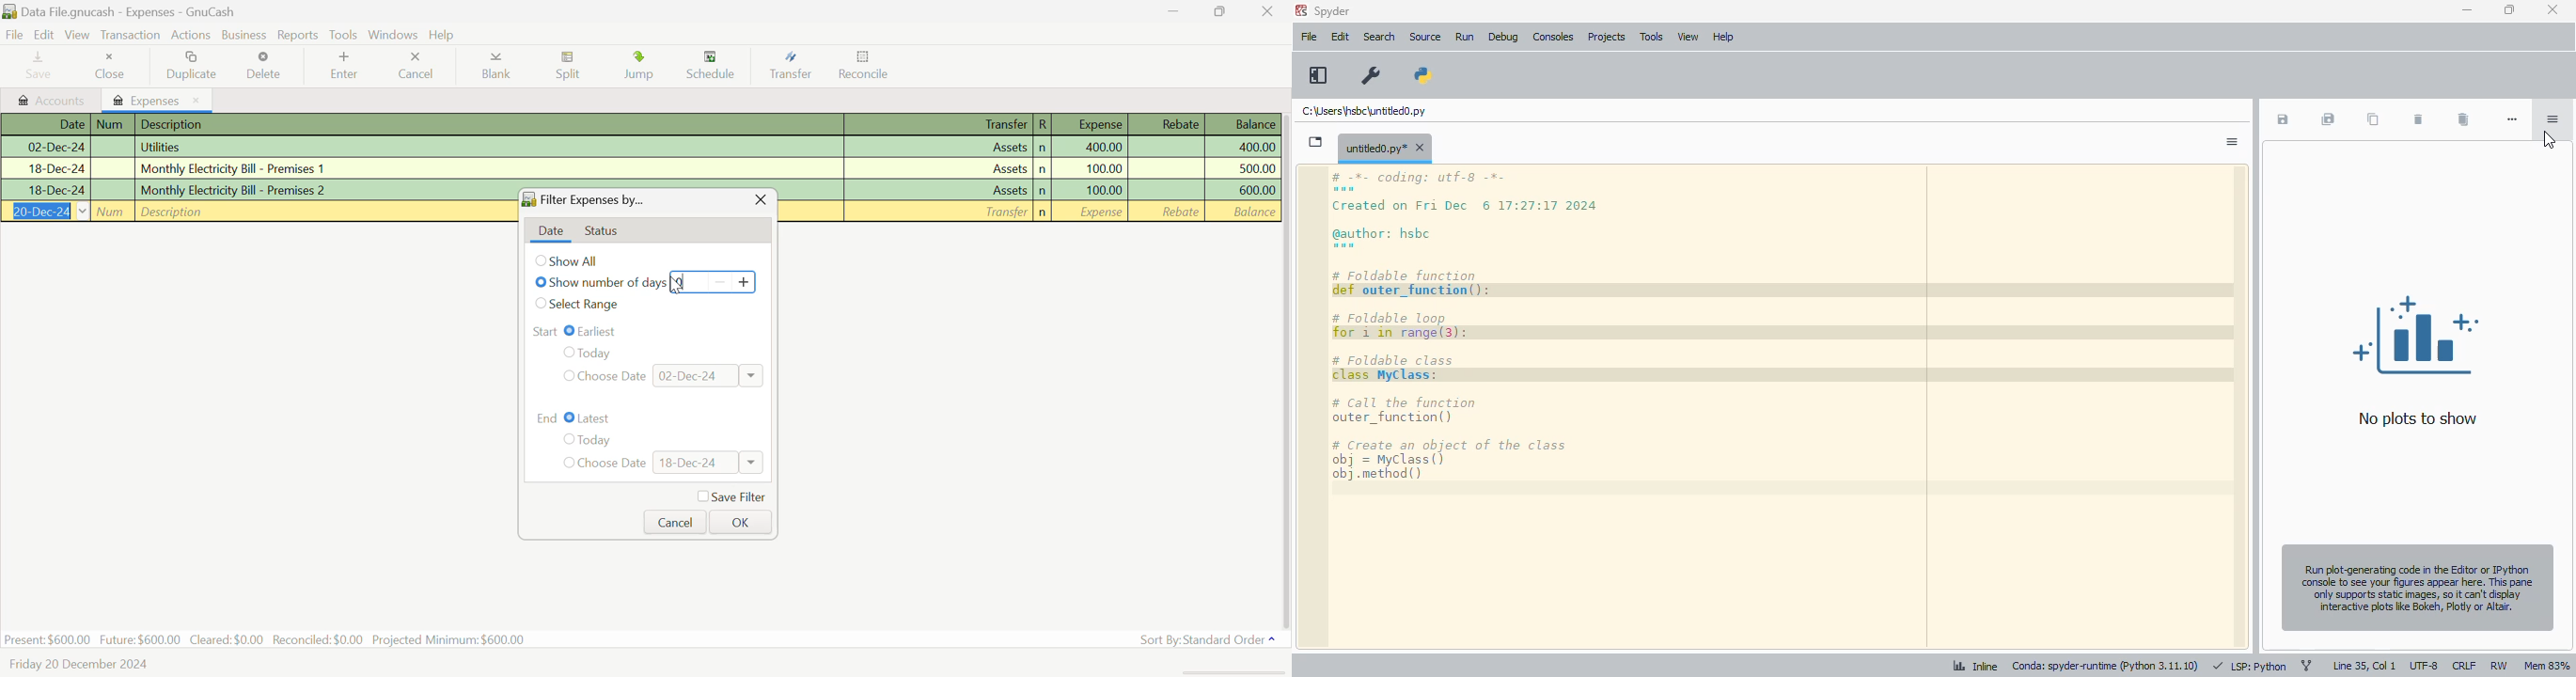 The height and width of the screenshot is (700, 2576). Describe the element at coordinates (129, 35) in the screenshot. I see `Transaction` at that location.